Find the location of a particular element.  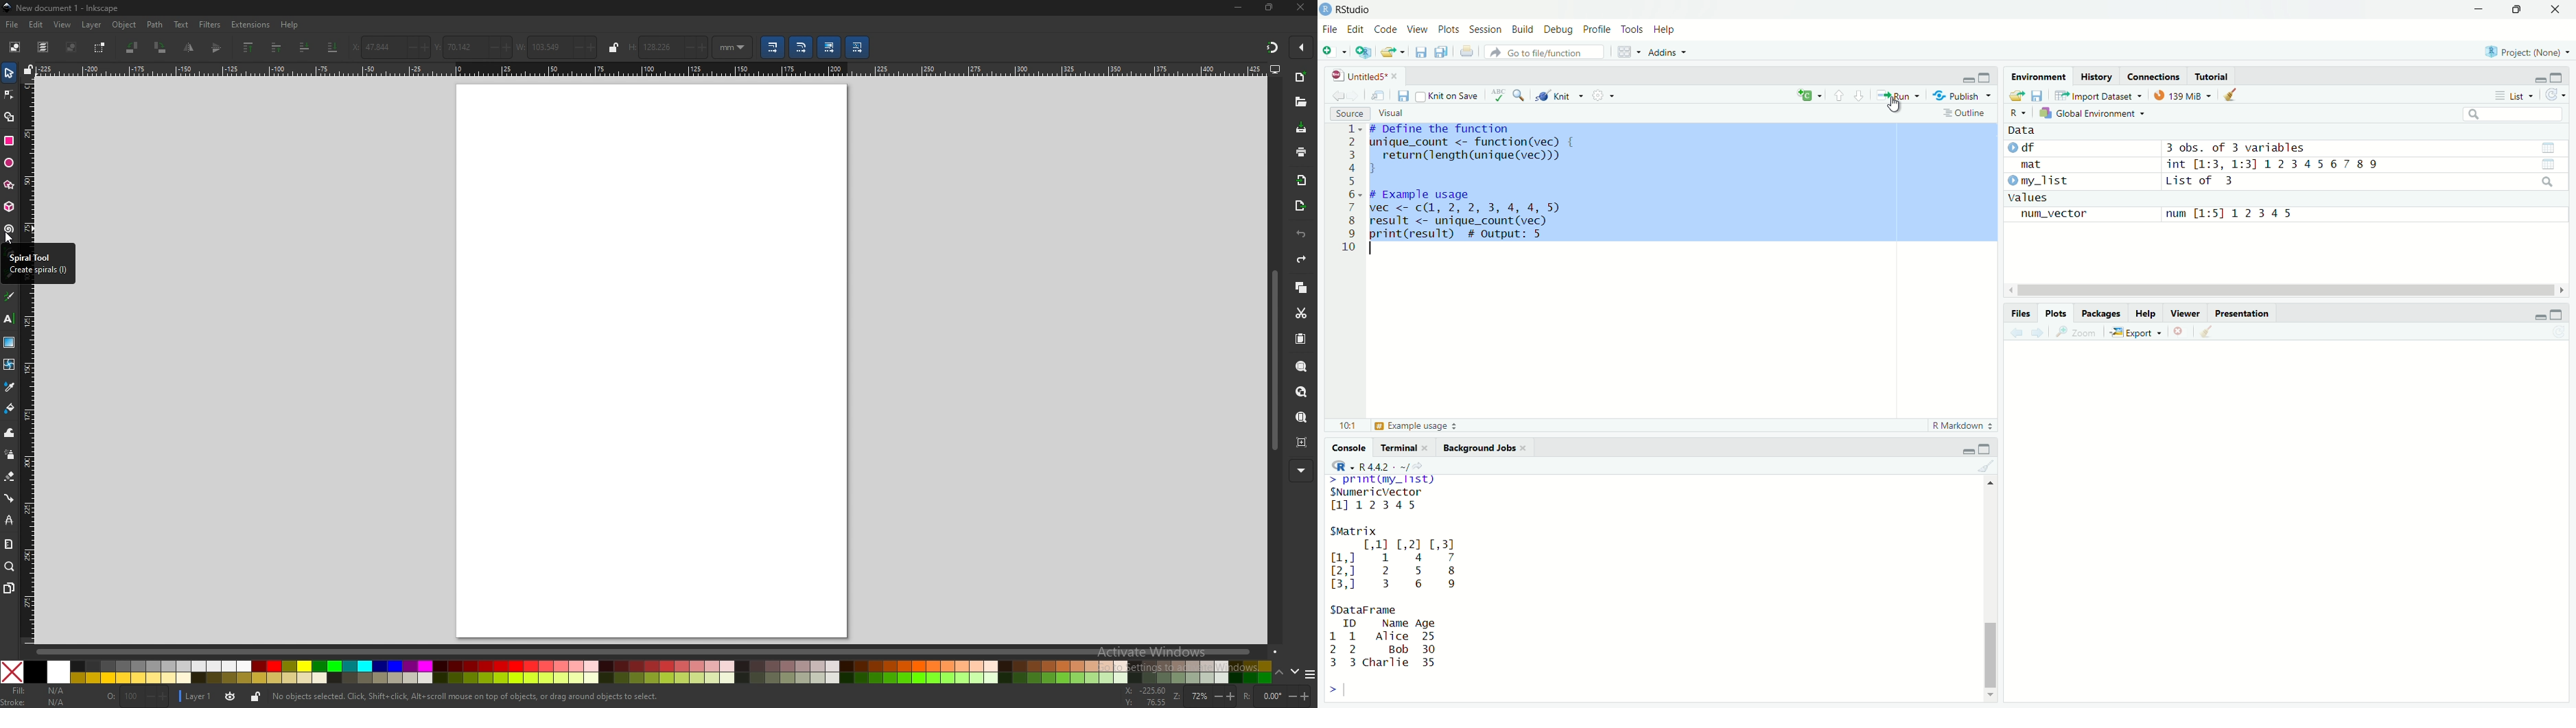

star polygon is located at coordinates (9, 185).